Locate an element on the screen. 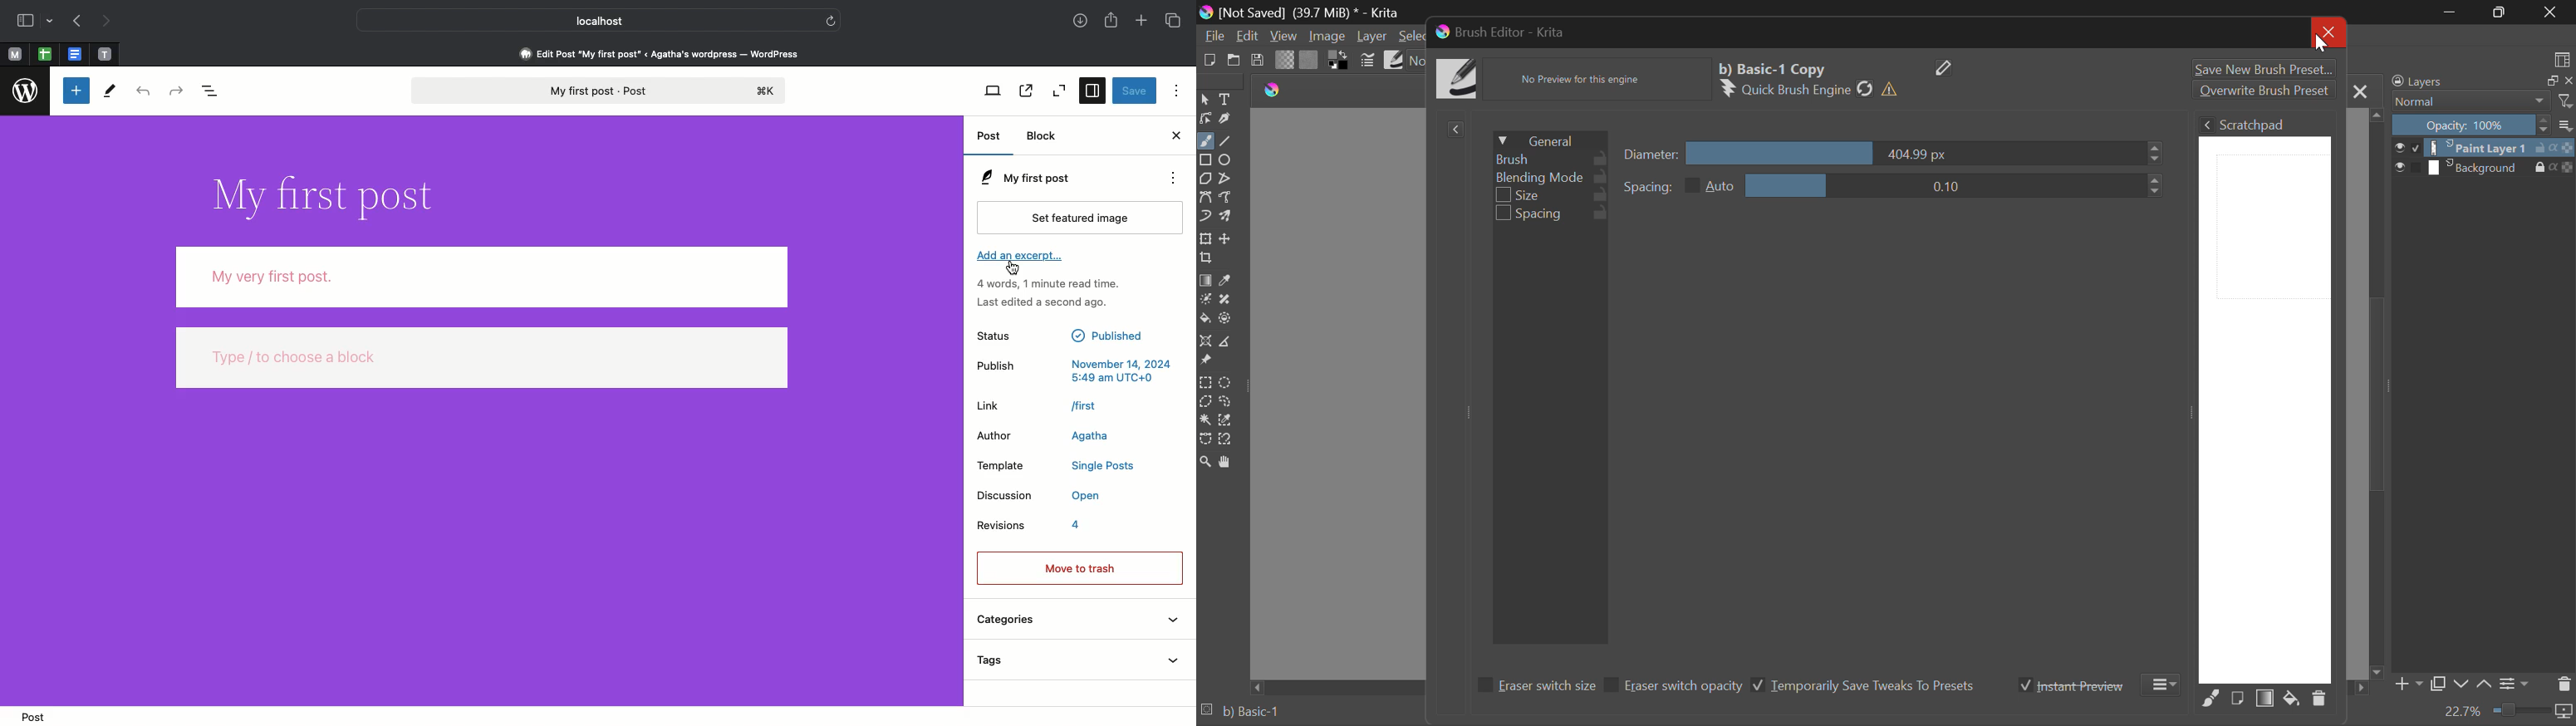 Image resolution: width=2576 pixels, height=728 pixels. Zoom is located at coordinates (1205, 461).